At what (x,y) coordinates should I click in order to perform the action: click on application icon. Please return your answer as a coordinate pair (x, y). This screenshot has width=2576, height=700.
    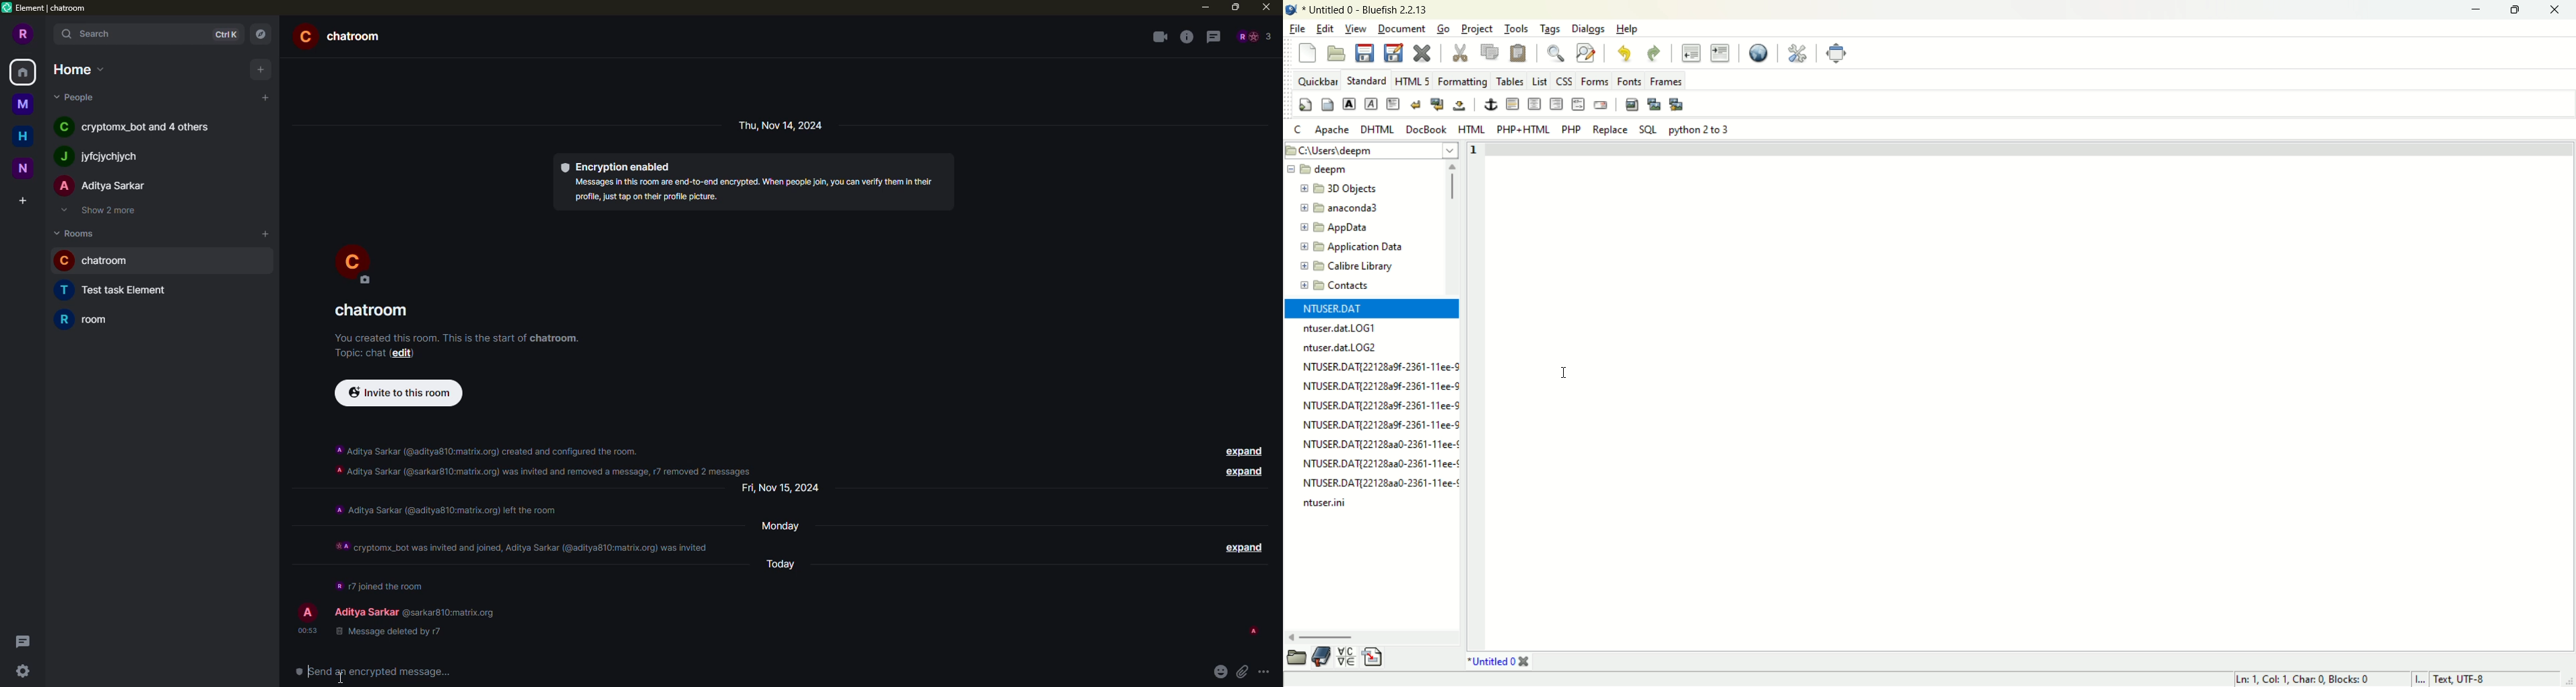
    Looking at the image, I should click on (1291, 8).